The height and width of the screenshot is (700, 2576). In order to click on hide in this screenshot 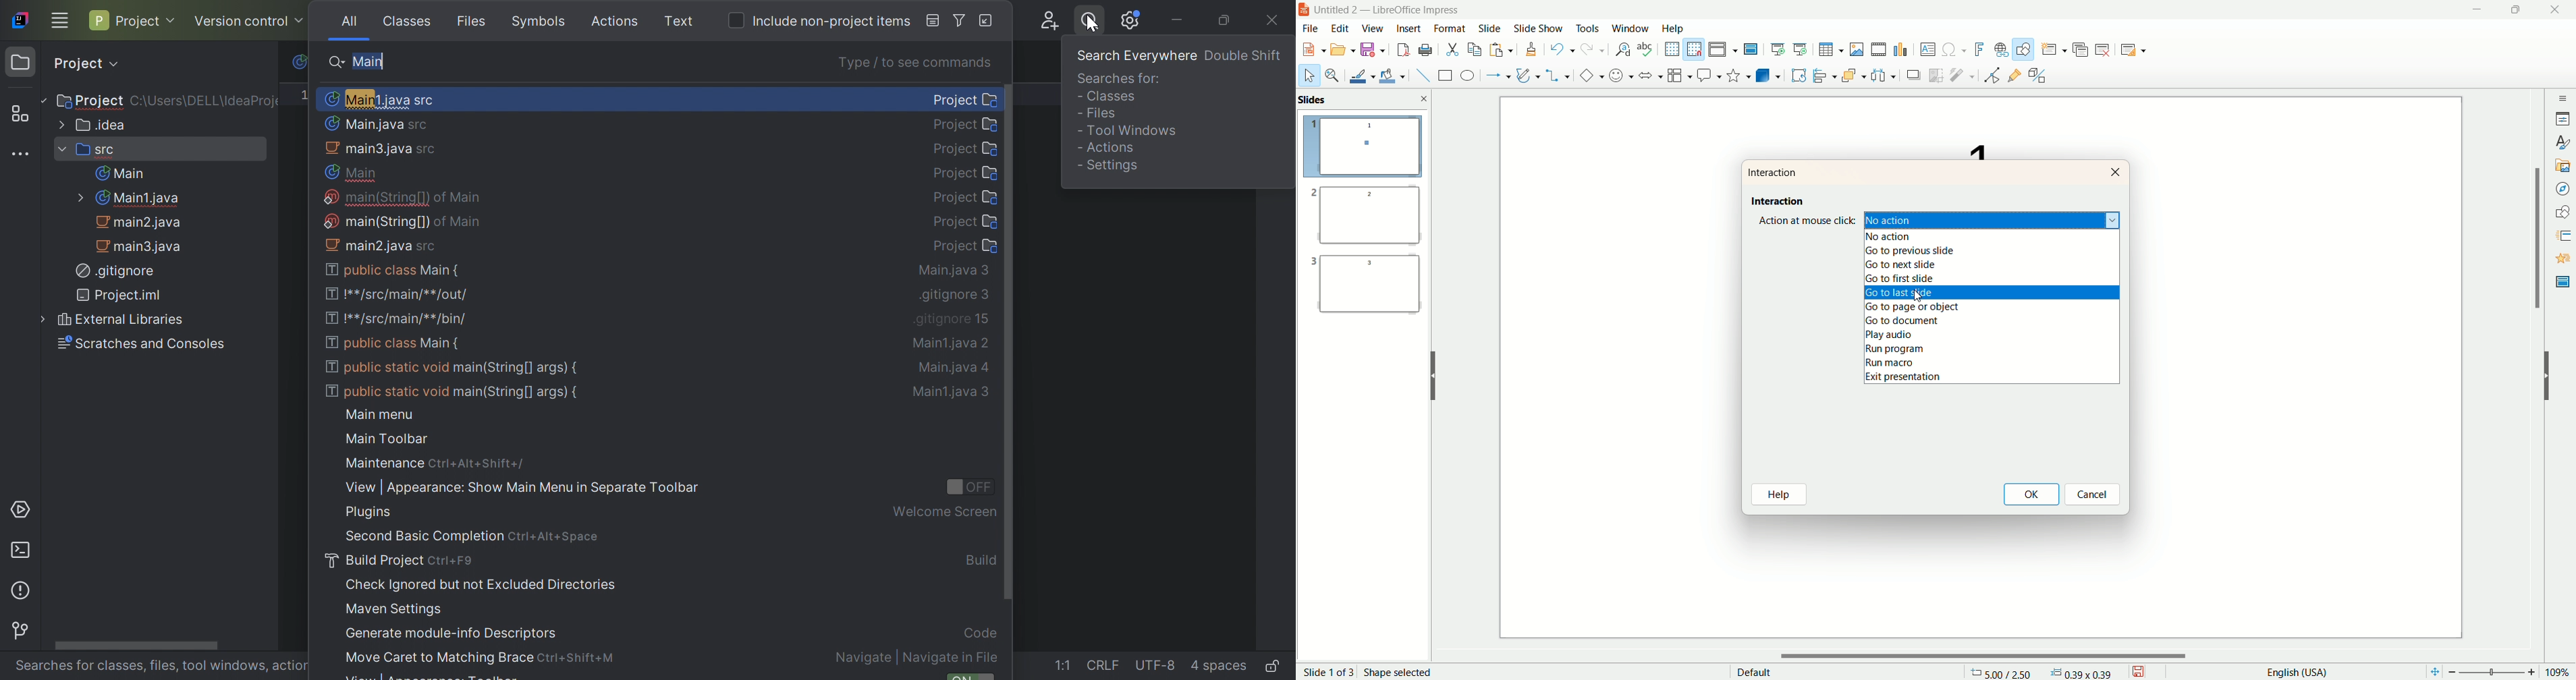, I will do `click(1432, 373)`.